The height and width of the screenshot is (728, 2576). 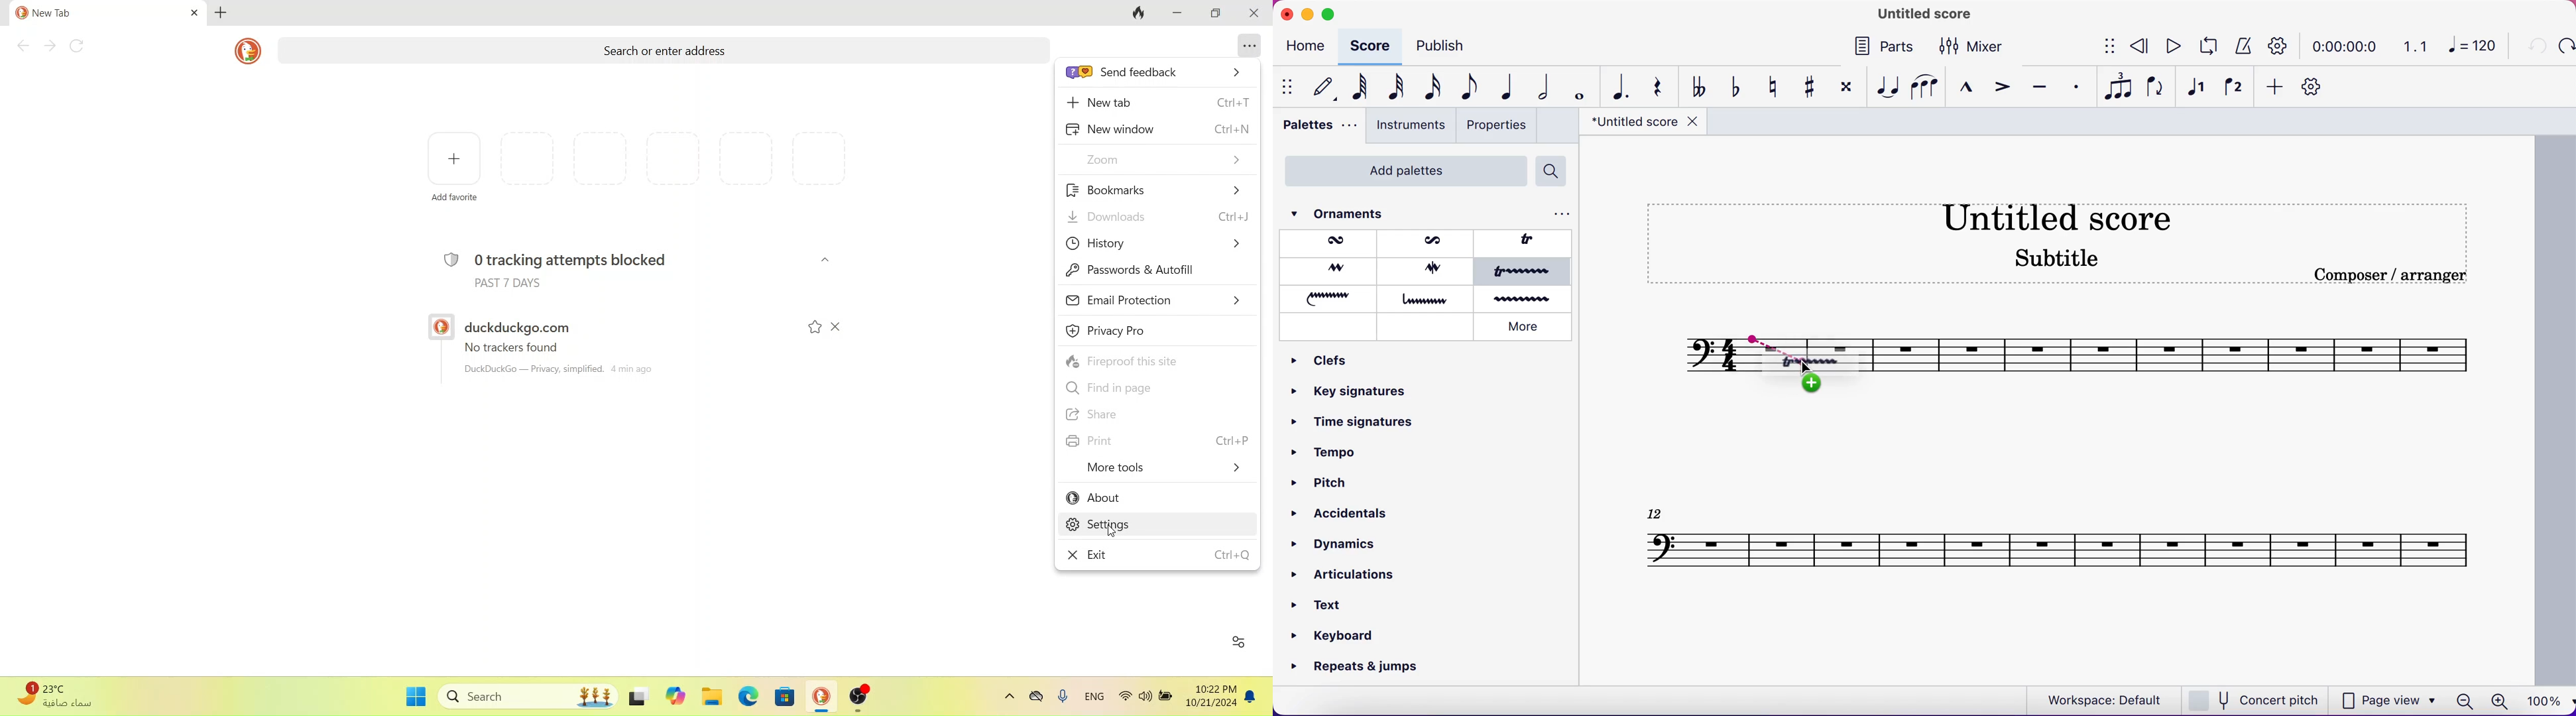 I want to click on voice 1, so click(x=2199, y=89).